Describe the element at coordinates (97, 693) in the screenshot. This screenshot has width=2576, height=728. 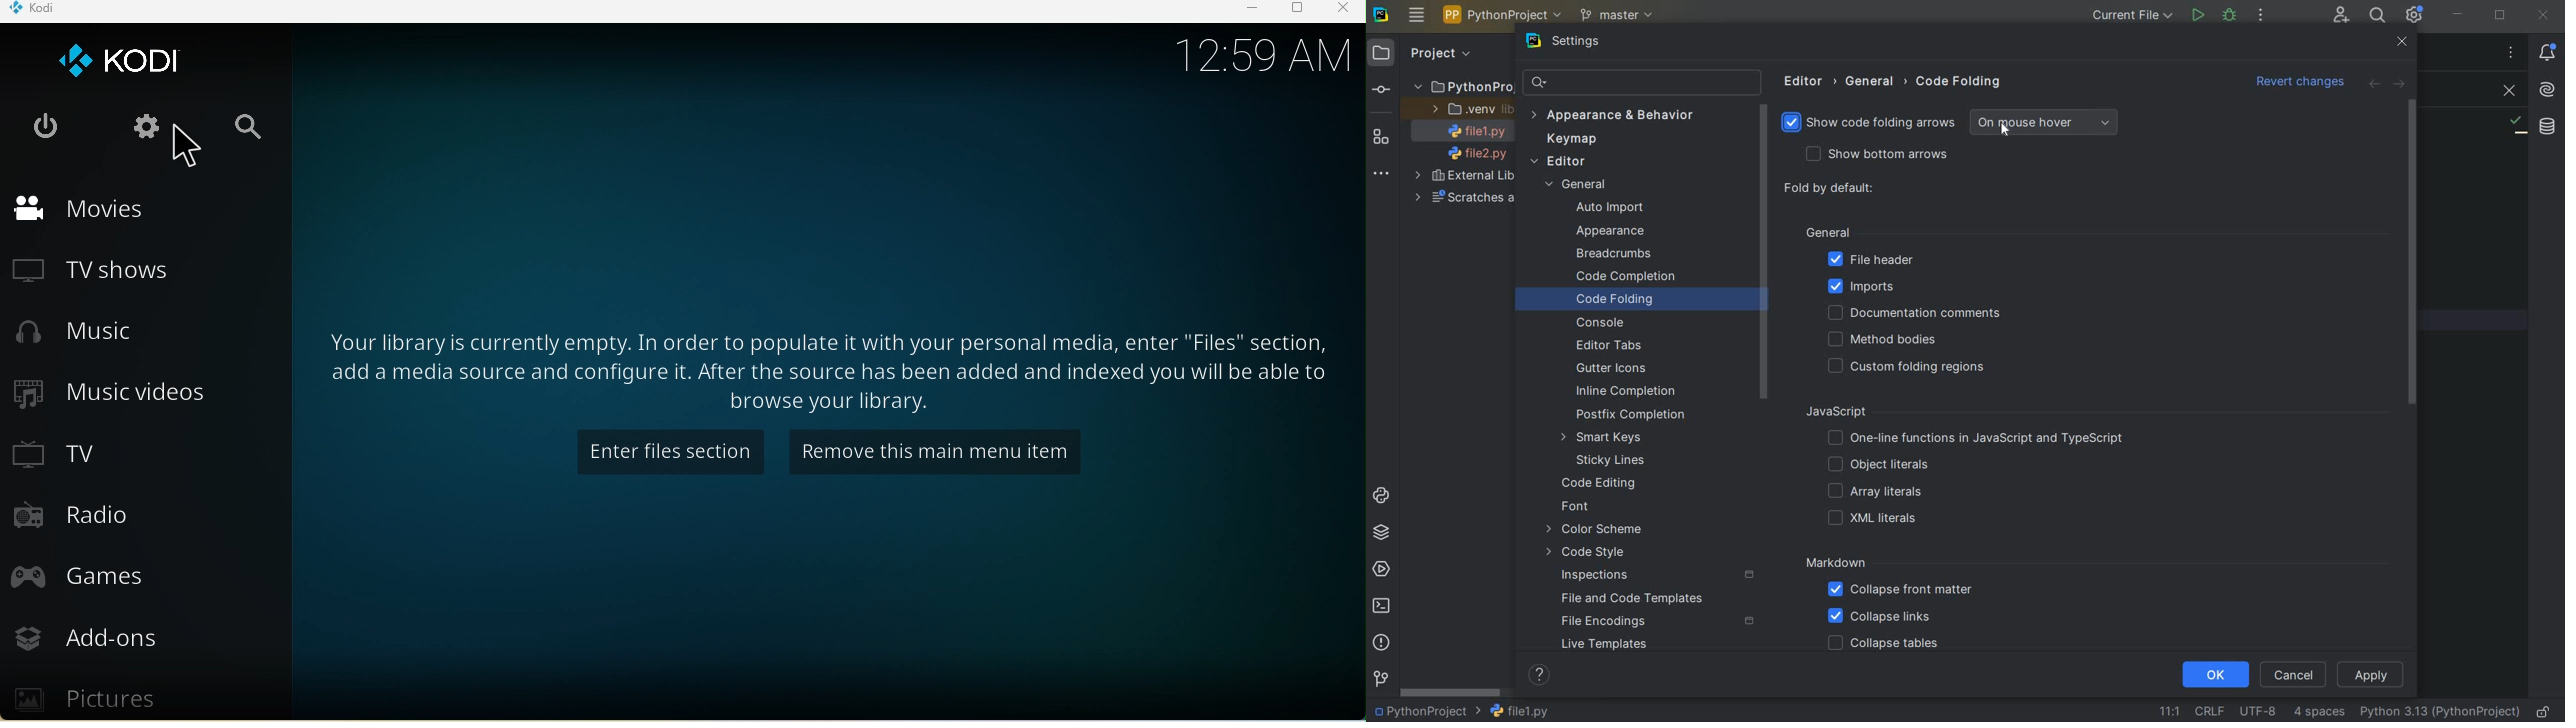
I see `Pictures` at that location.